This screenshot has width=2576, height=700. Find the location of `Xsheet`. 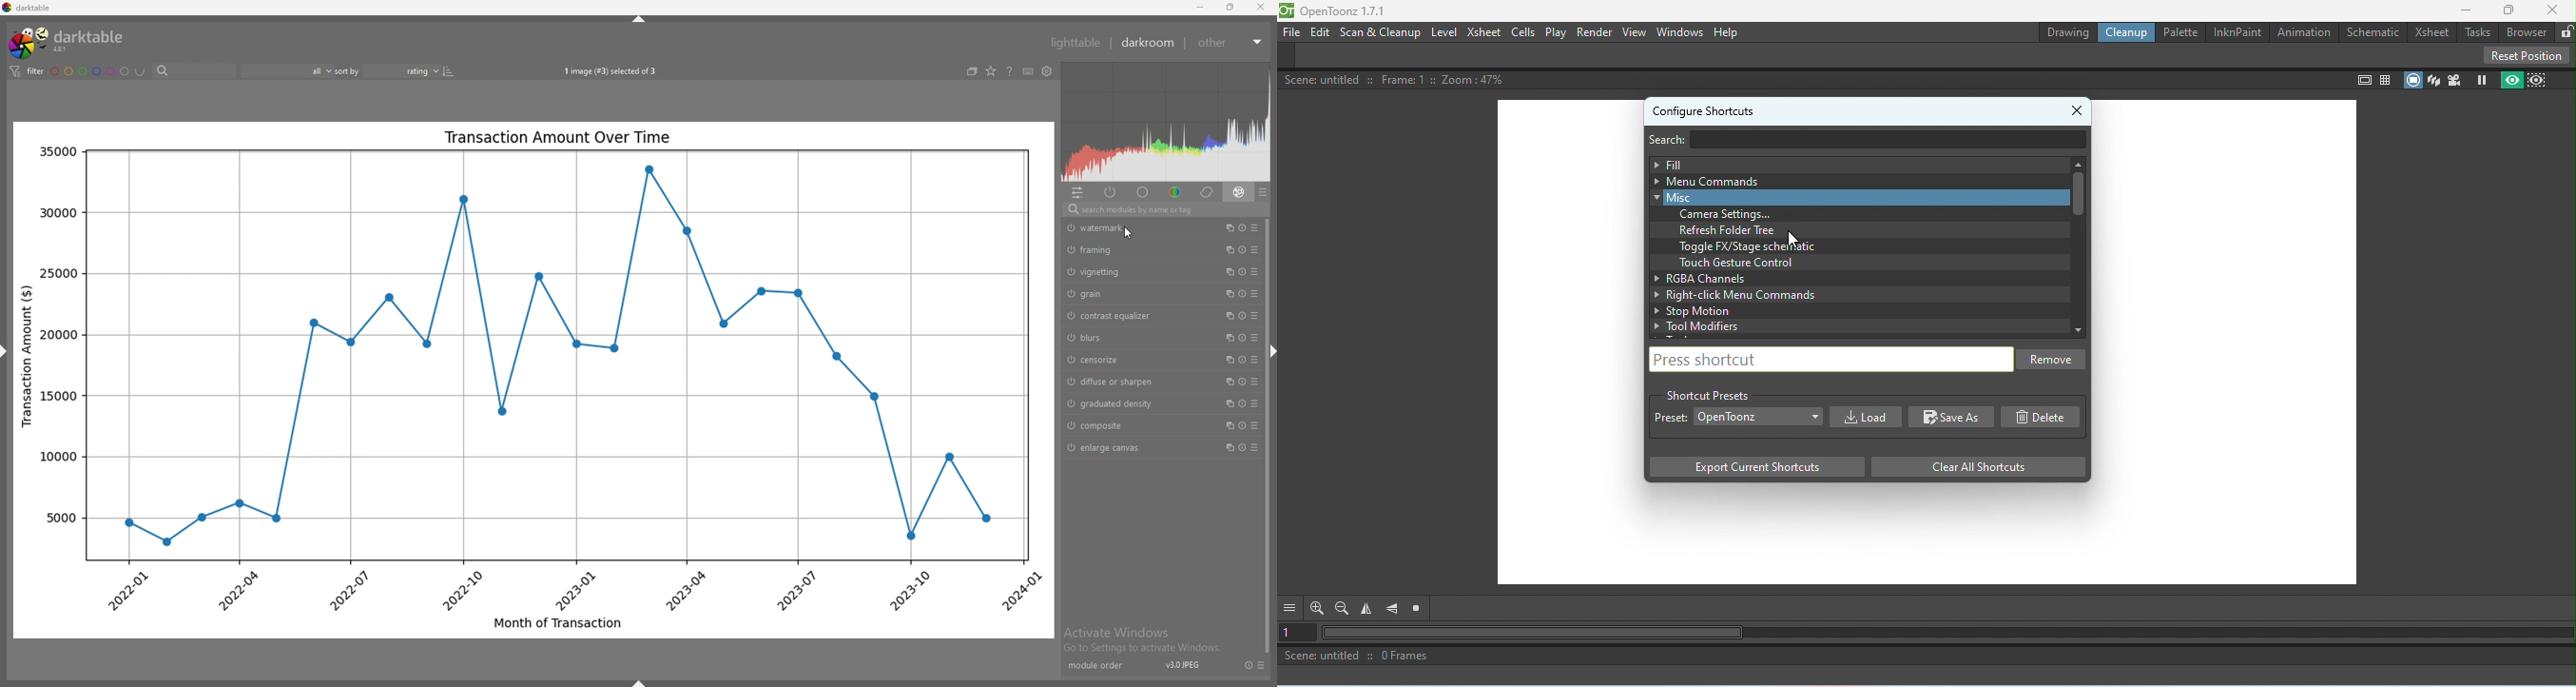

Xsheet is located at coordinates (1484, 32).